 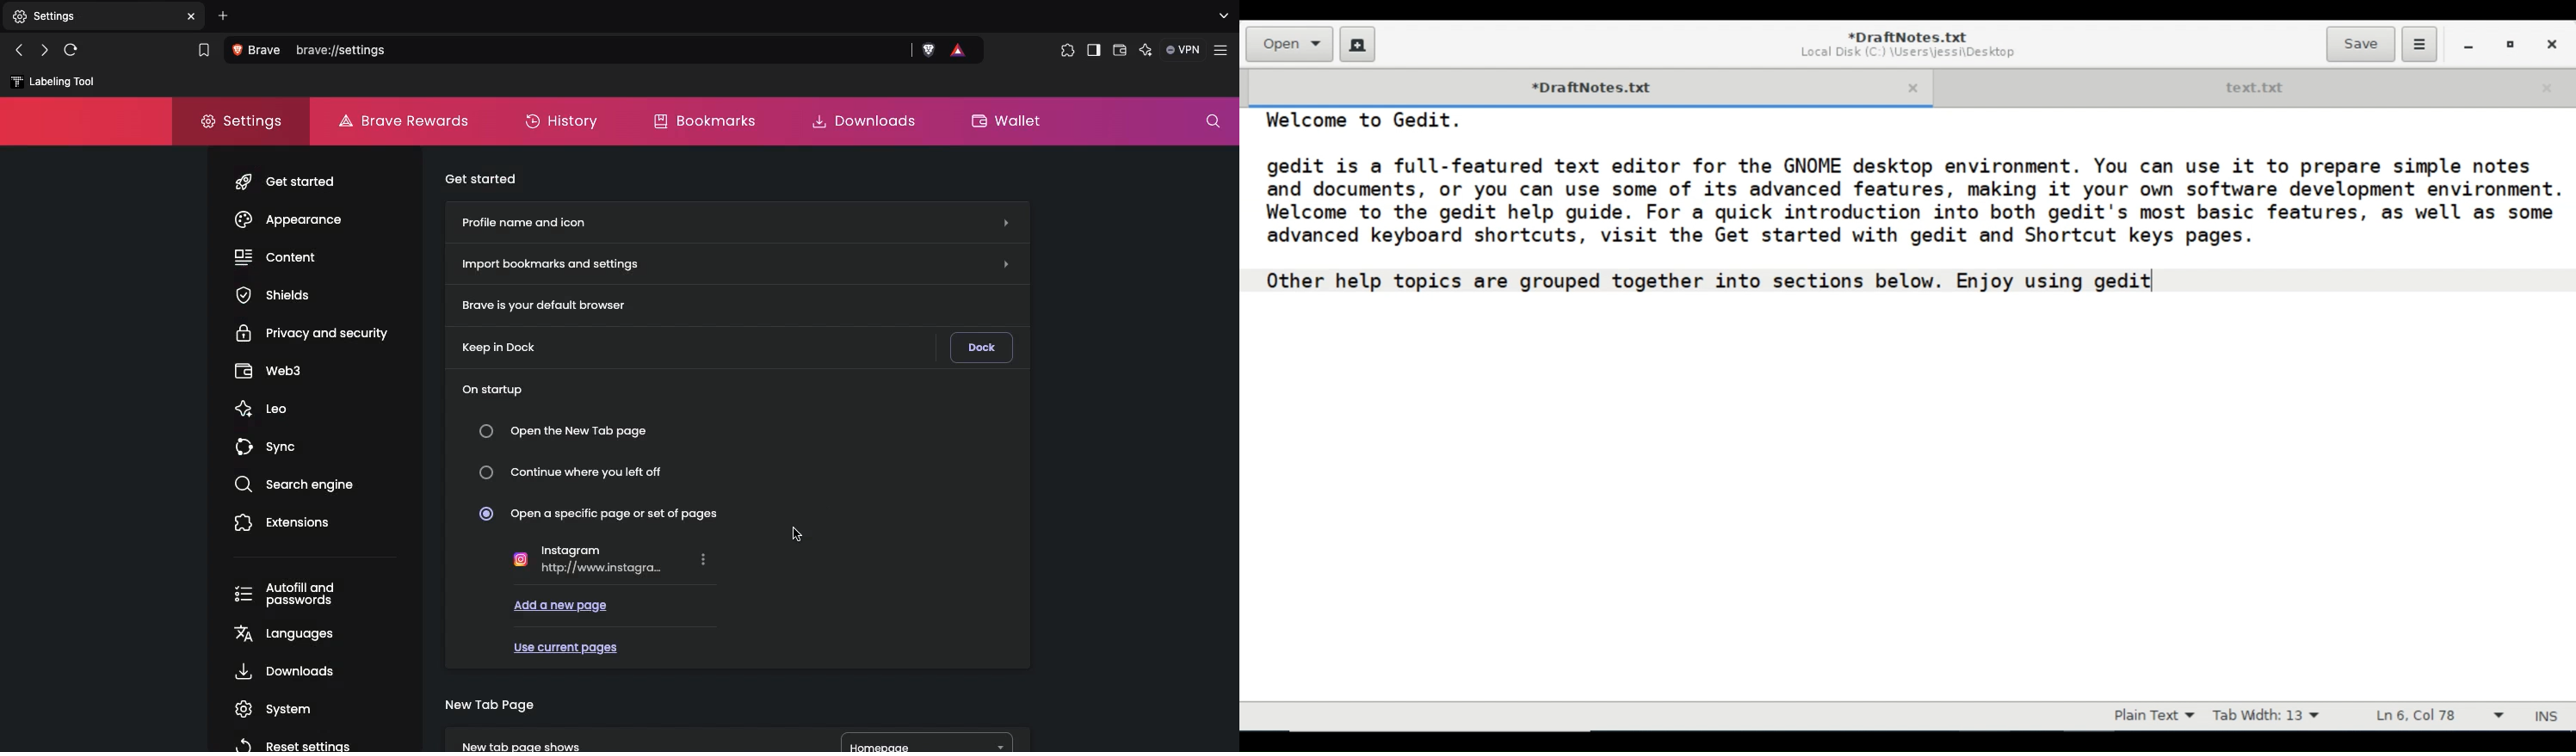 I want to click on brave://settings, so click(x=603, y=52).